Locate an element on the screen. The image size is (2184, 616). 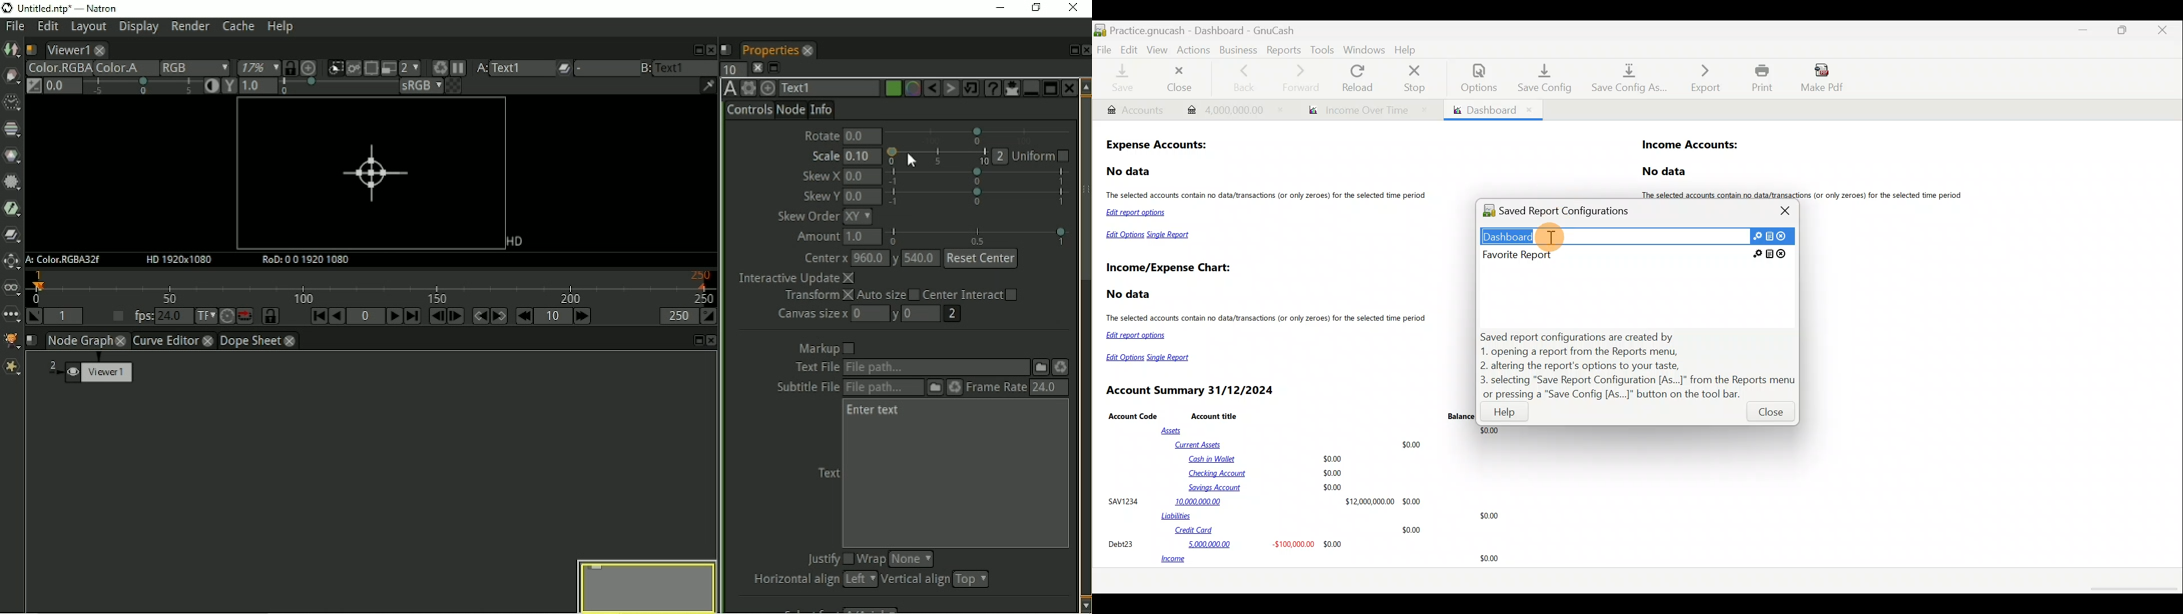
Overlay color is located at coordinates (910, 89).